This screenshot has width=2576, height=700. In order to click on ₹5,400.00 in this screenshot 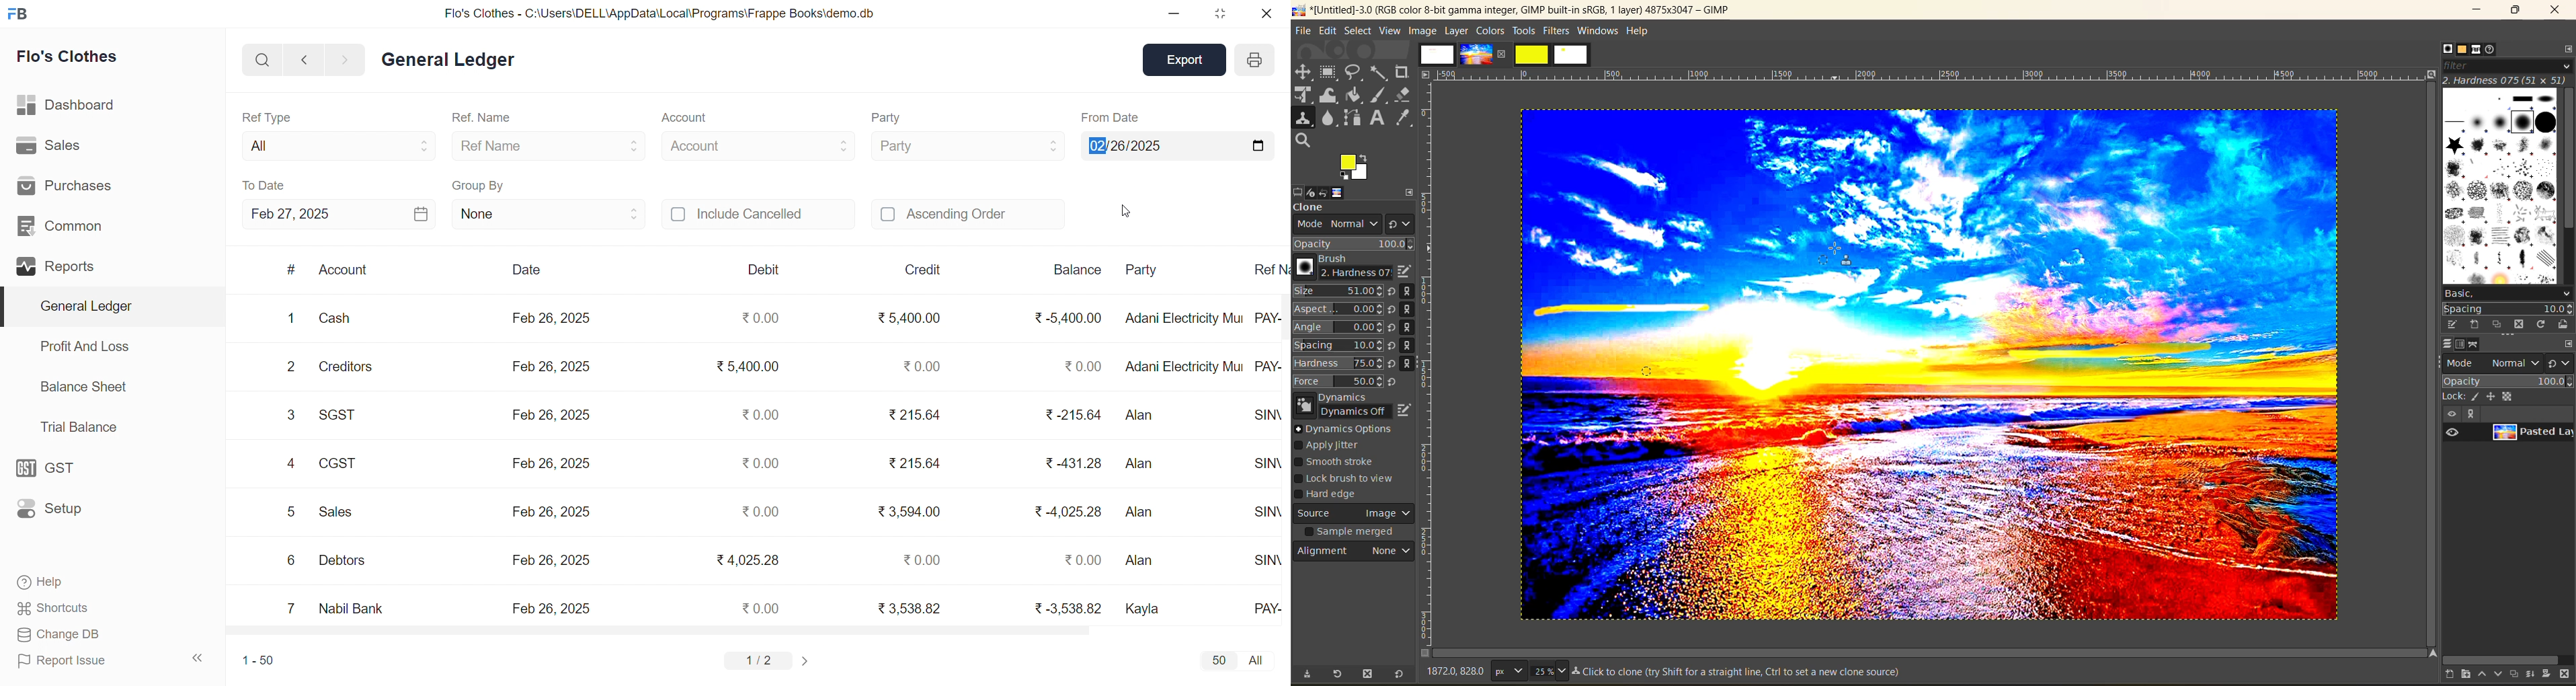, I will do `click(750, 369)`.